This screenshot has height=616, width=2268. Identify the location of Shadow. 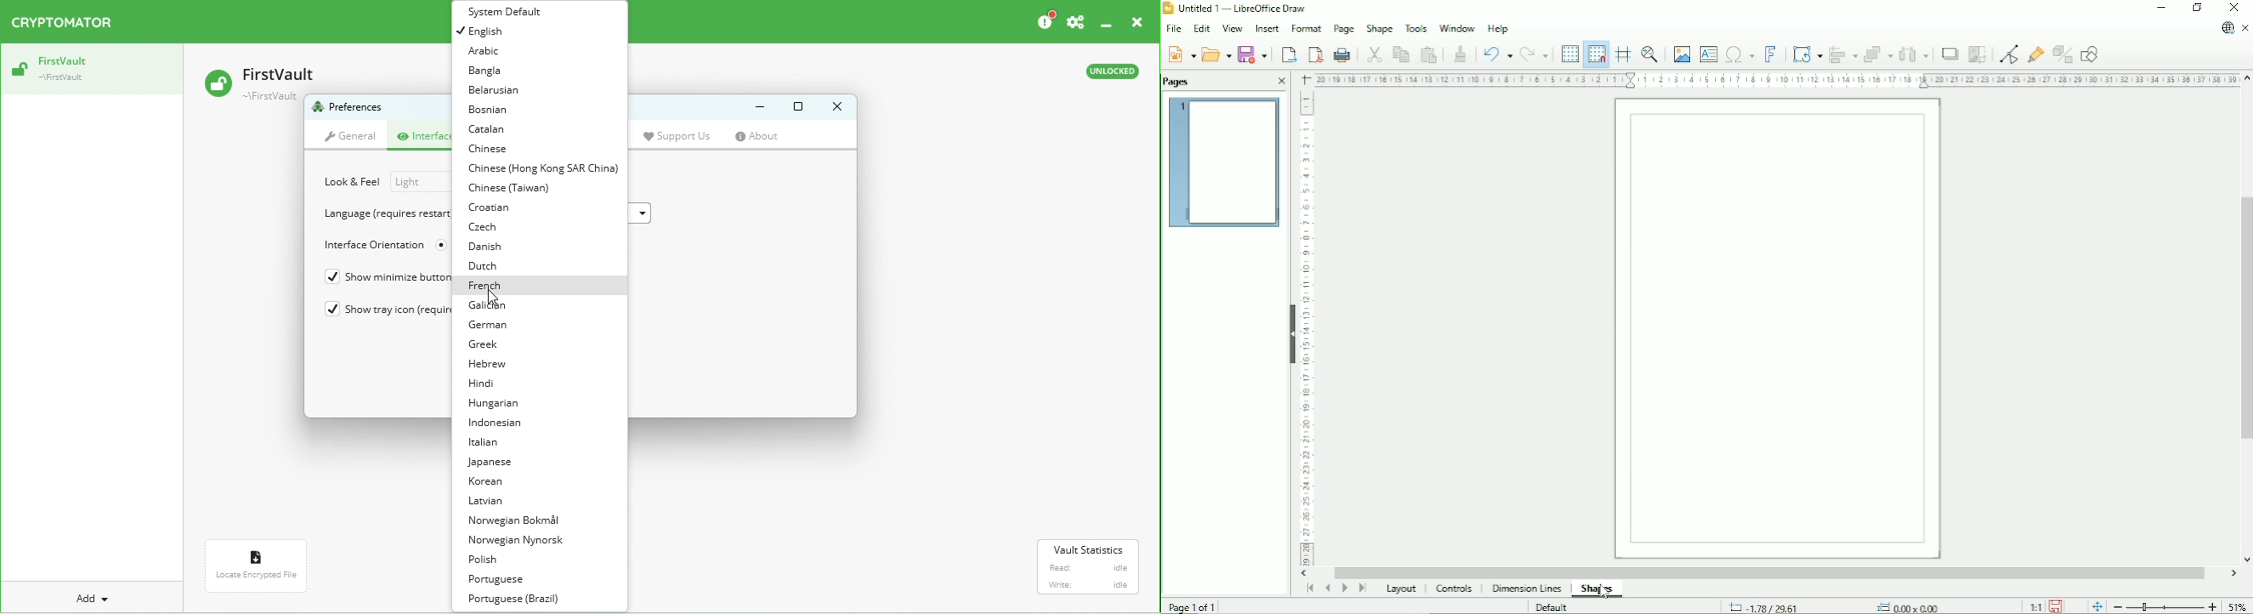
(1948, 55).